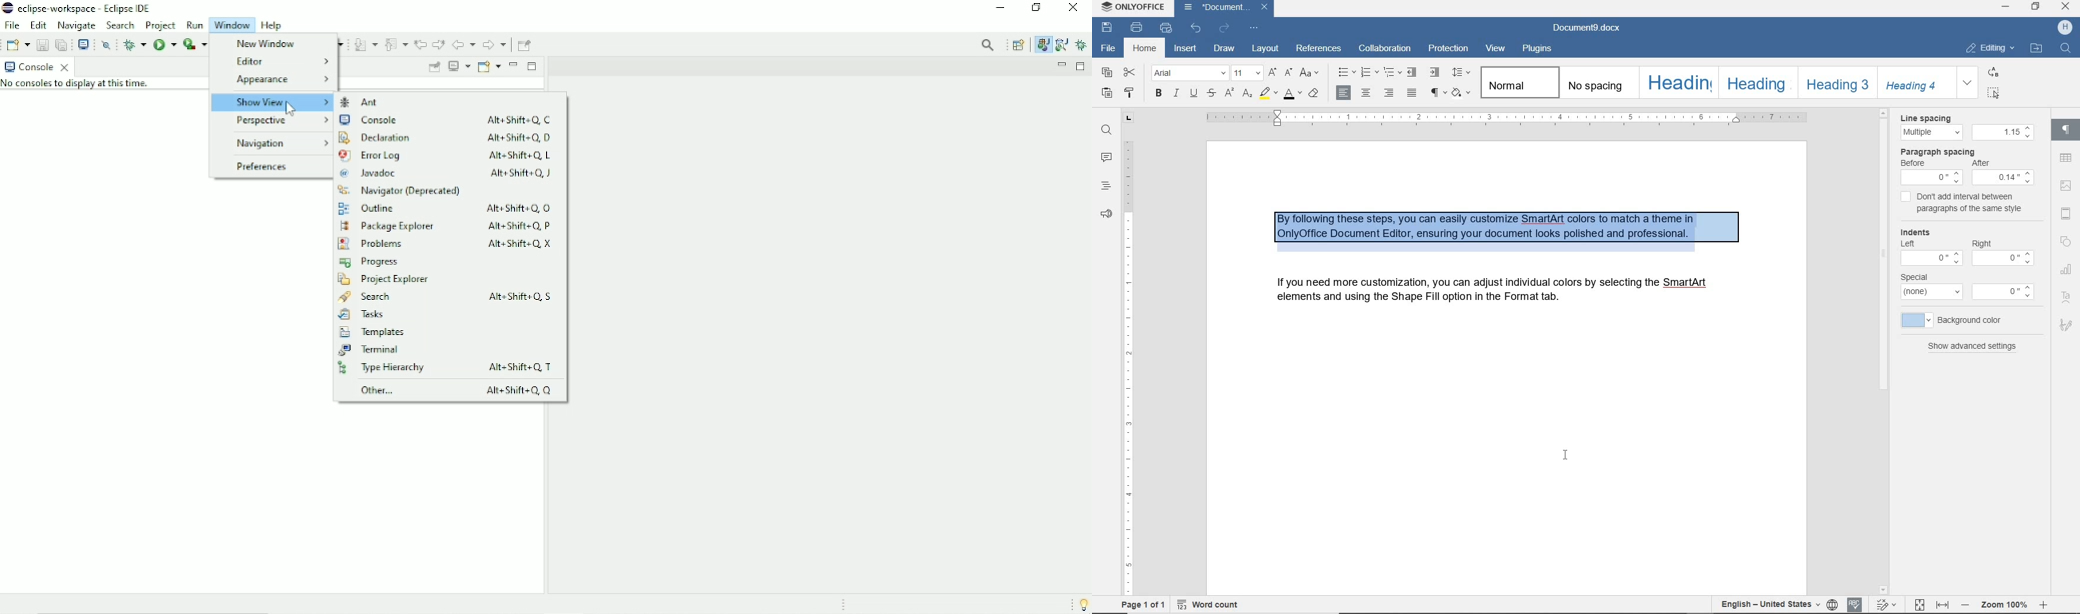  Describe the element at coordinates (1107, 46) in the screenshot. I see `file` at that location.